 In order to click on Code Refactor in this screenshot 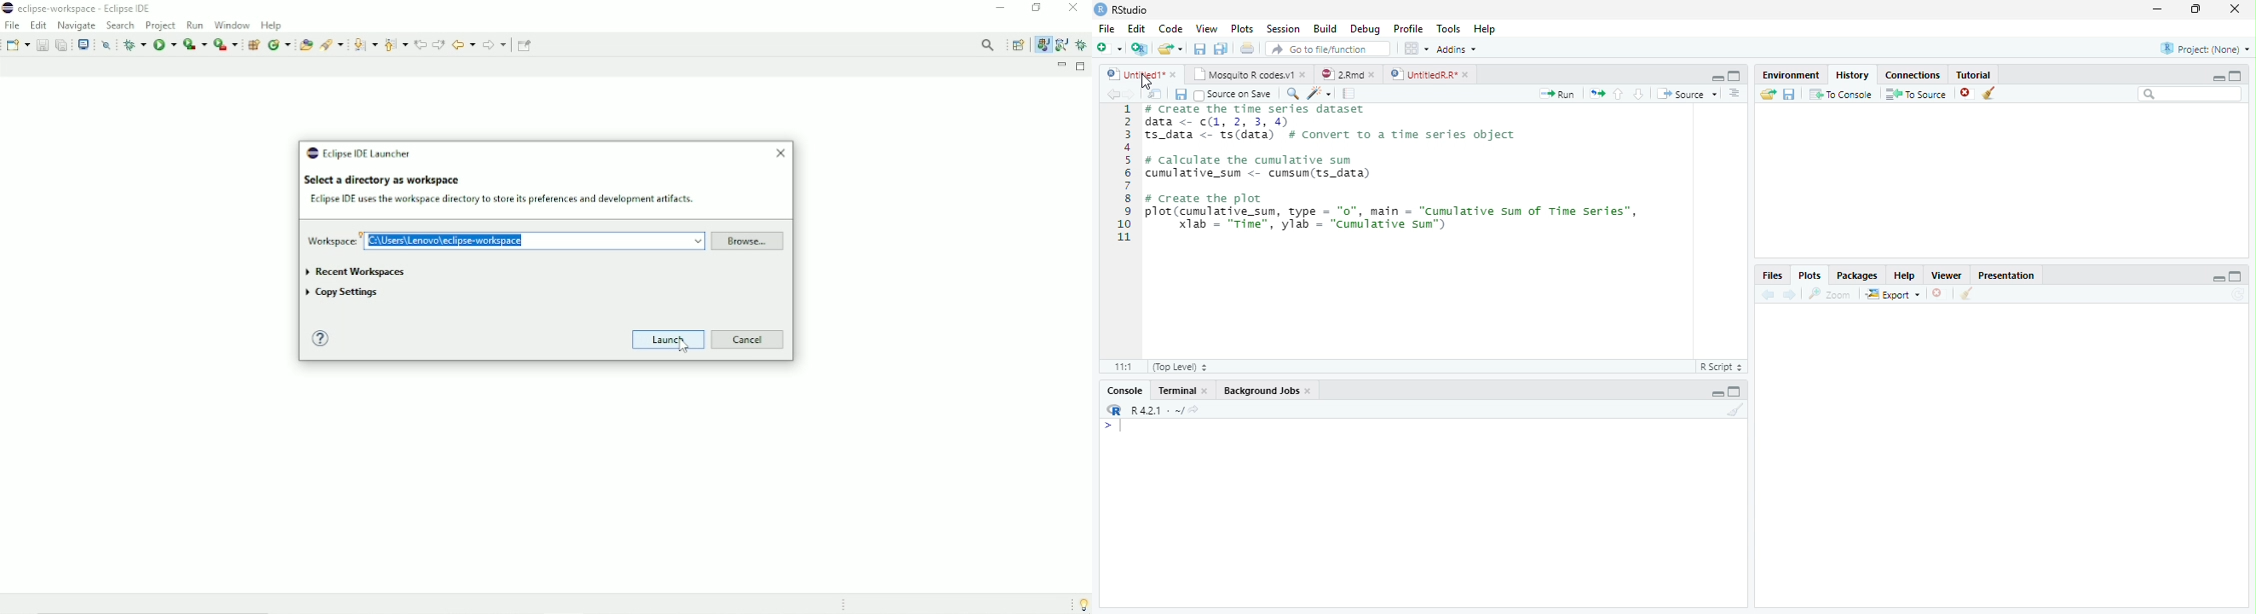, I will do `click(1321, 93)`.